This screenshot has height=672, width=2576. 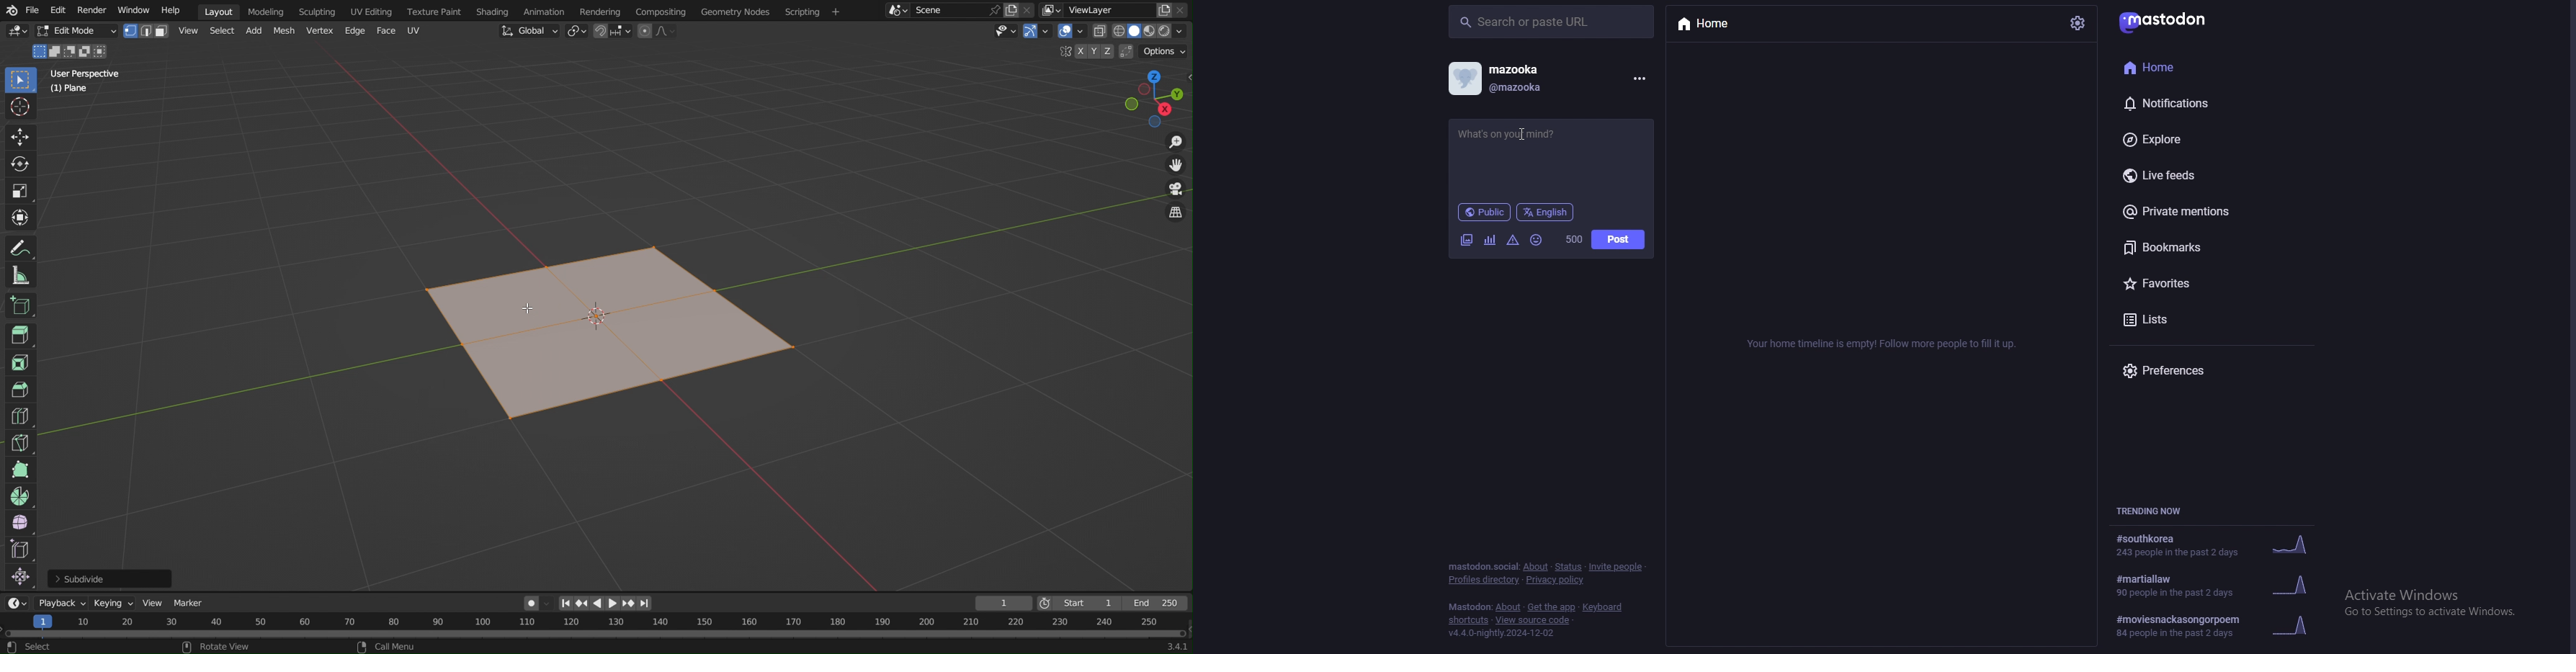 I want to click on Scale, so click(x=22, y=189).